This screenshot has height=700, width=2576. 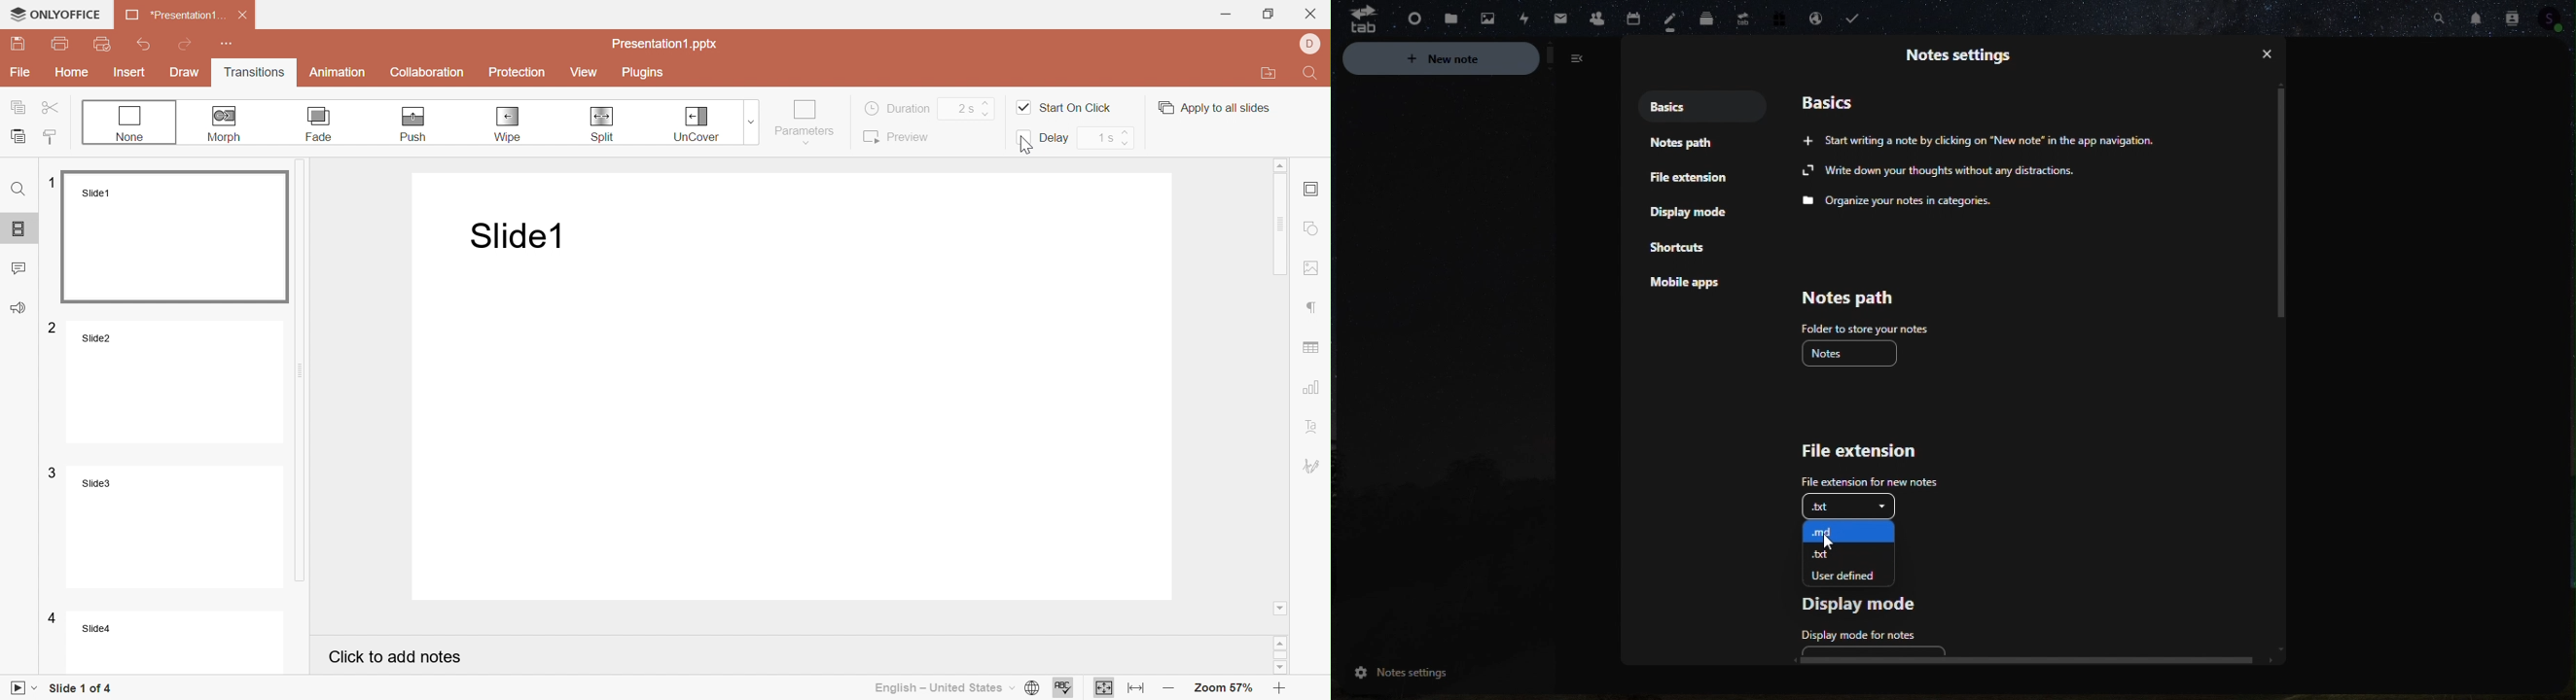 What do you see at coordinates (1103, 688) in the screenshot?
I see `Fit to slide` at bounding box center [1103, 688].